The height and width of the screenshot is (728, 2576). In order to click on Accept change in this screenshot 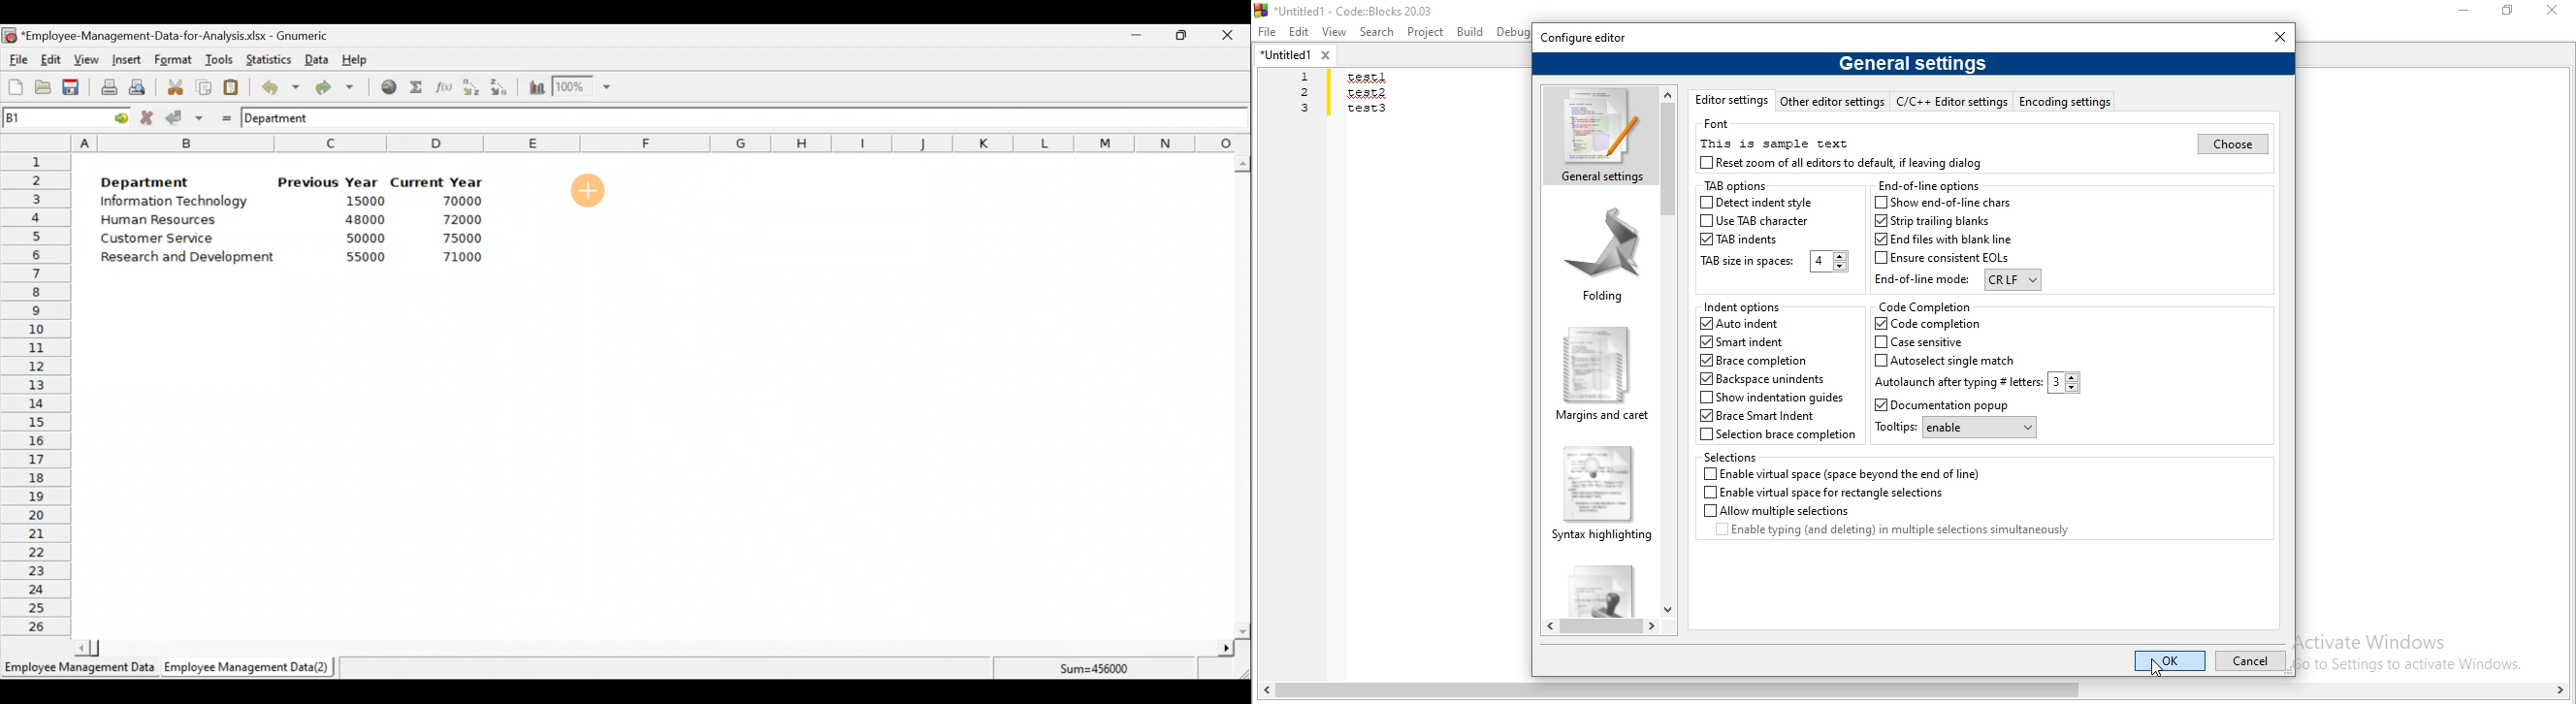, I will do `click(185, 117)`.